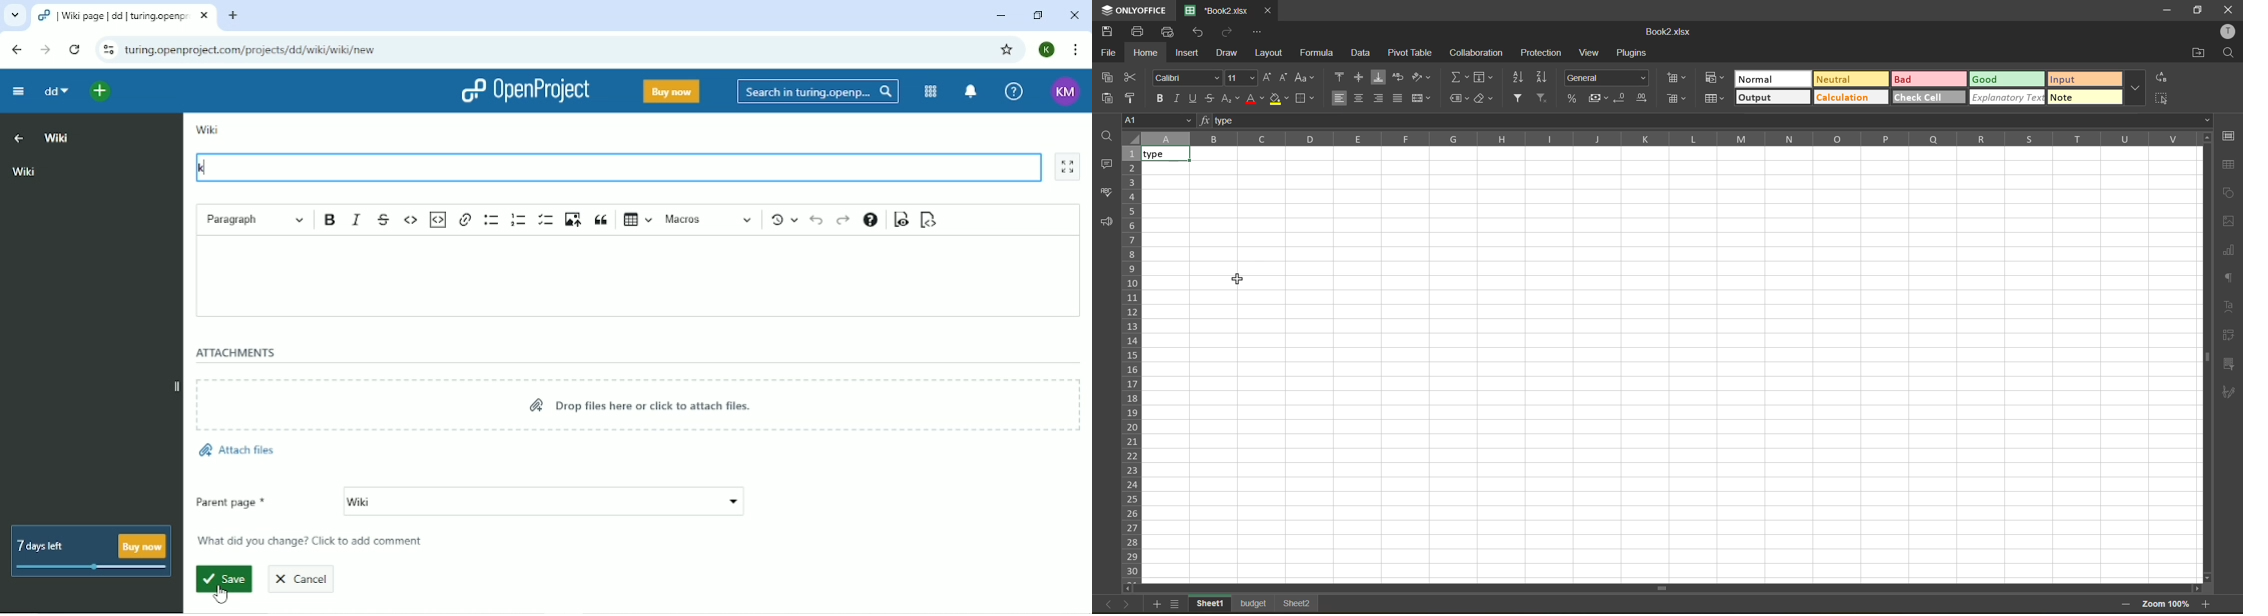  Describe the element at coordinates (1422, 97) in the screenshot. I see `merge and center` at that location.